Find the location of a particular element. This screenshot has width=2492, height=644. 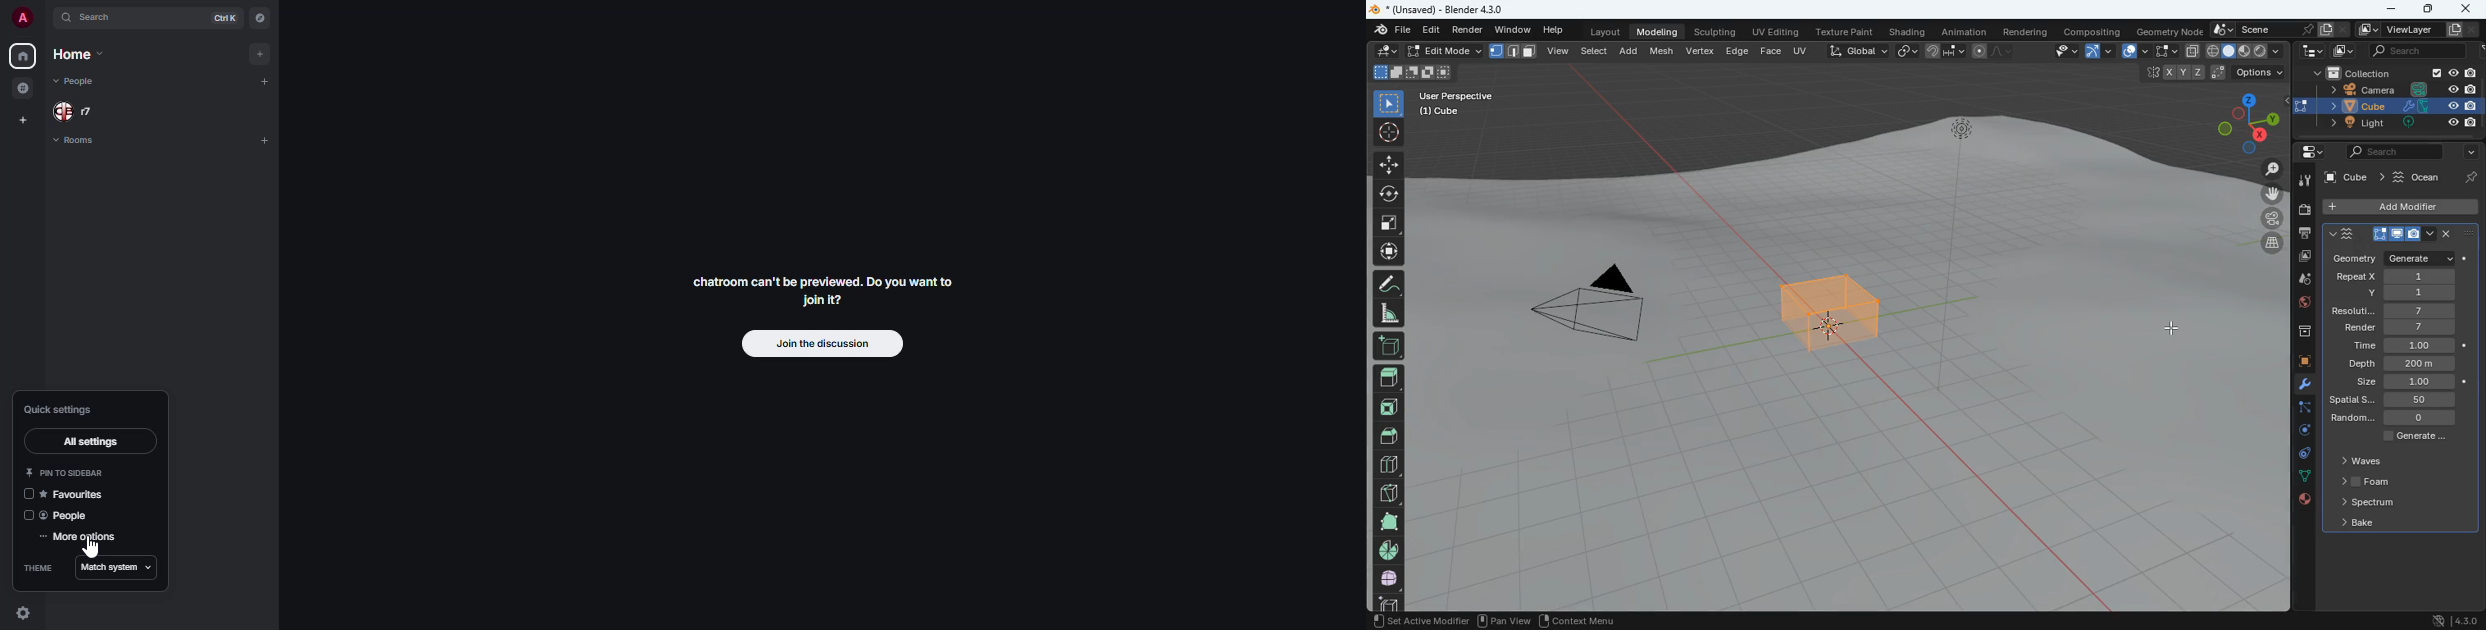

rotation is located at coordinates (2299, 431).